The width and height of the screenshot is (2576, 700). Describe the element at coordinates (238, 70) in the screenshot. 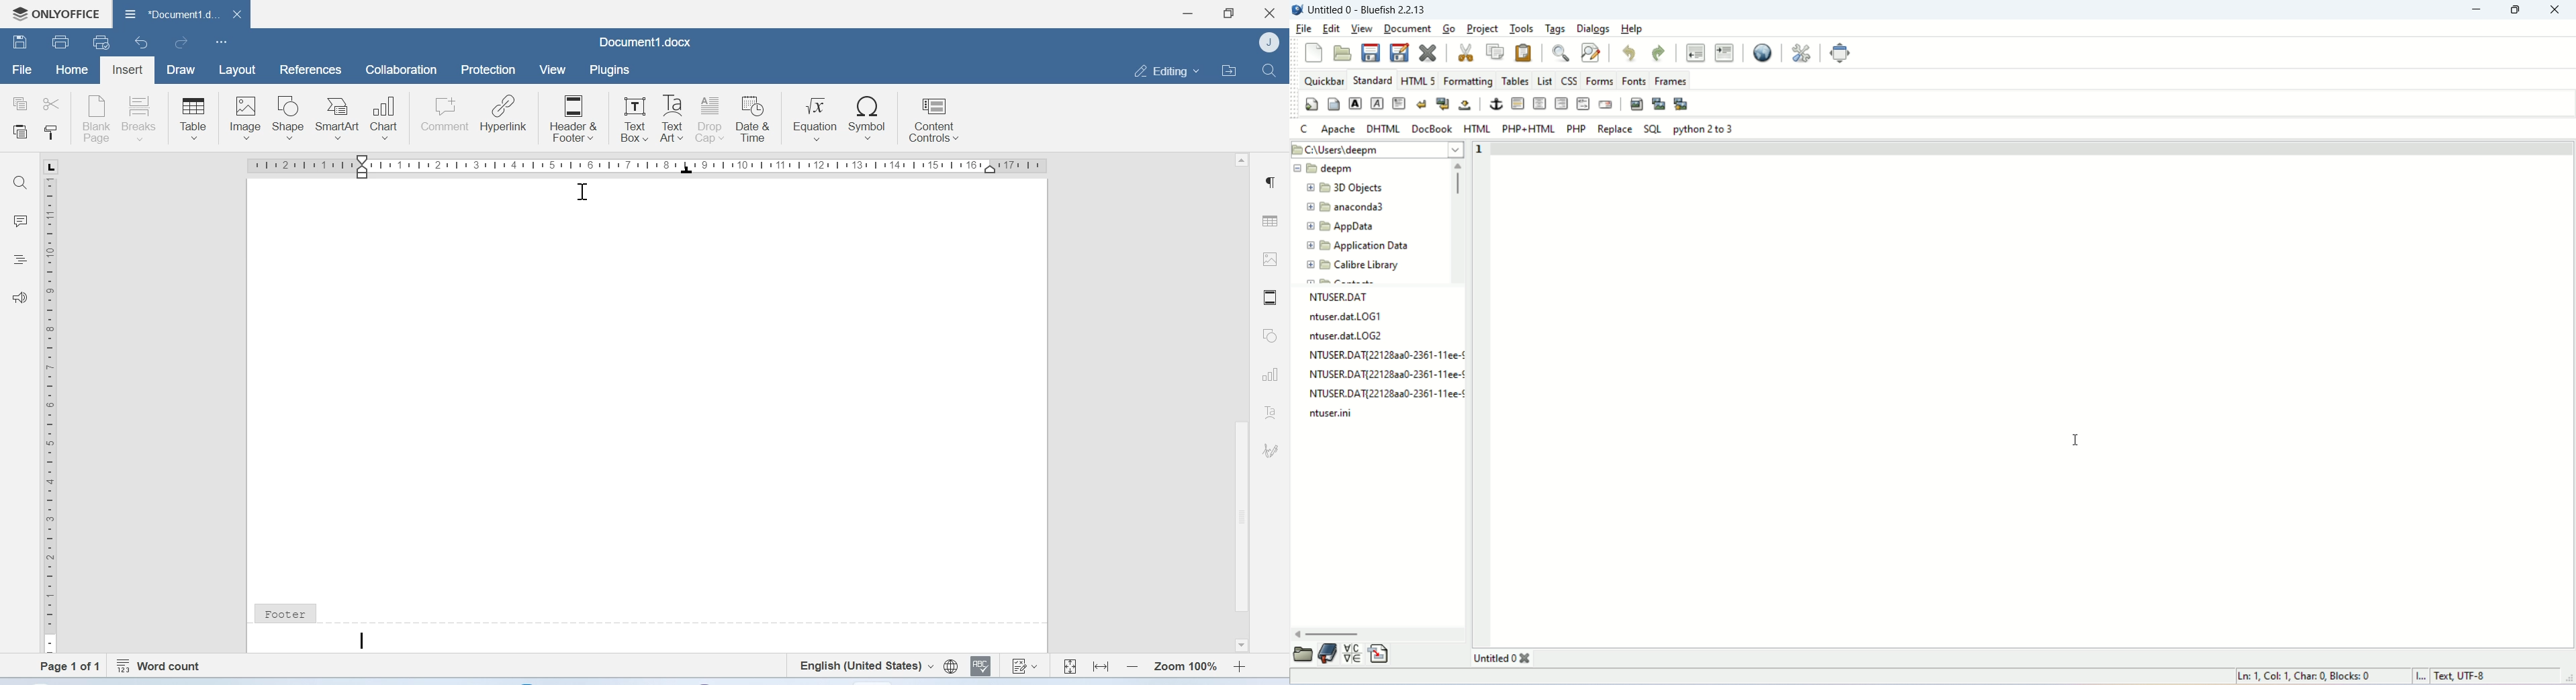

I see `Layout` at that location.